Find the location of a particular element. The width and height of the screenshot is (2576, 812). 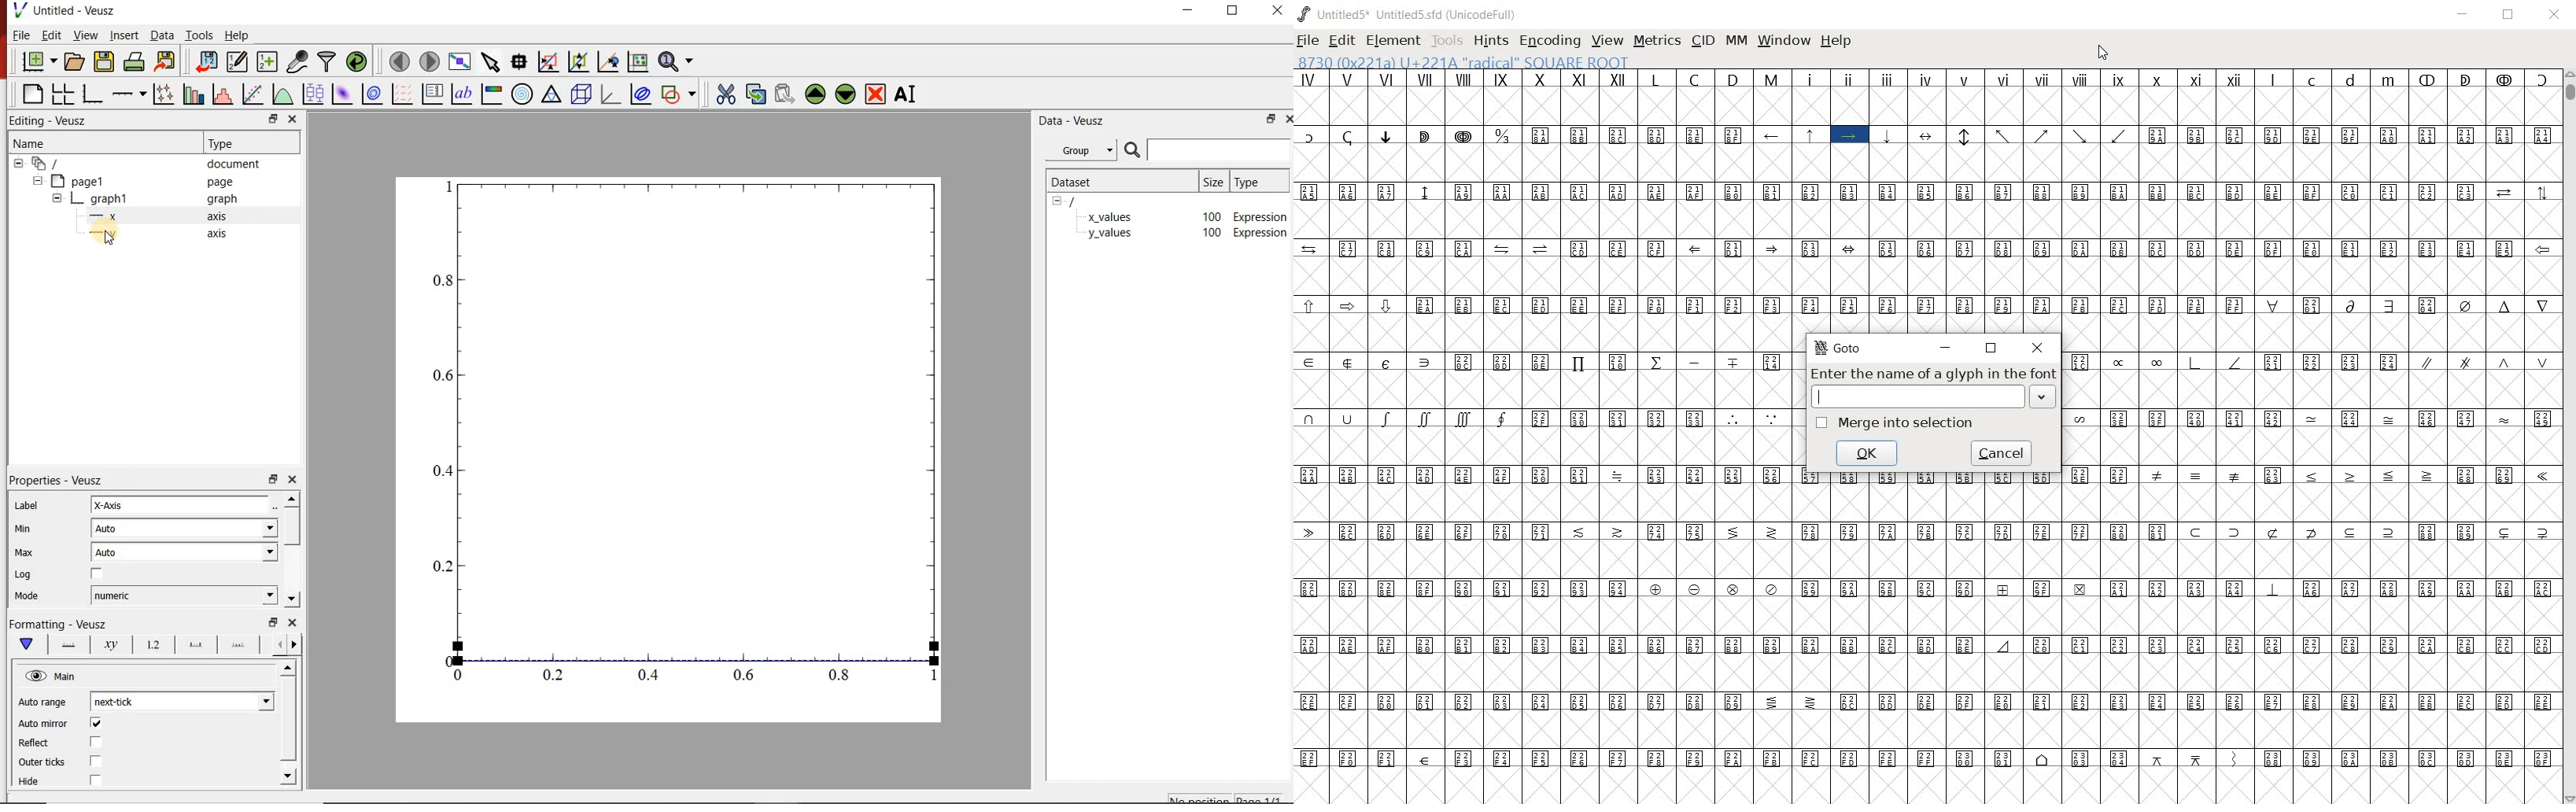

page is located at coordinates (219, 180).